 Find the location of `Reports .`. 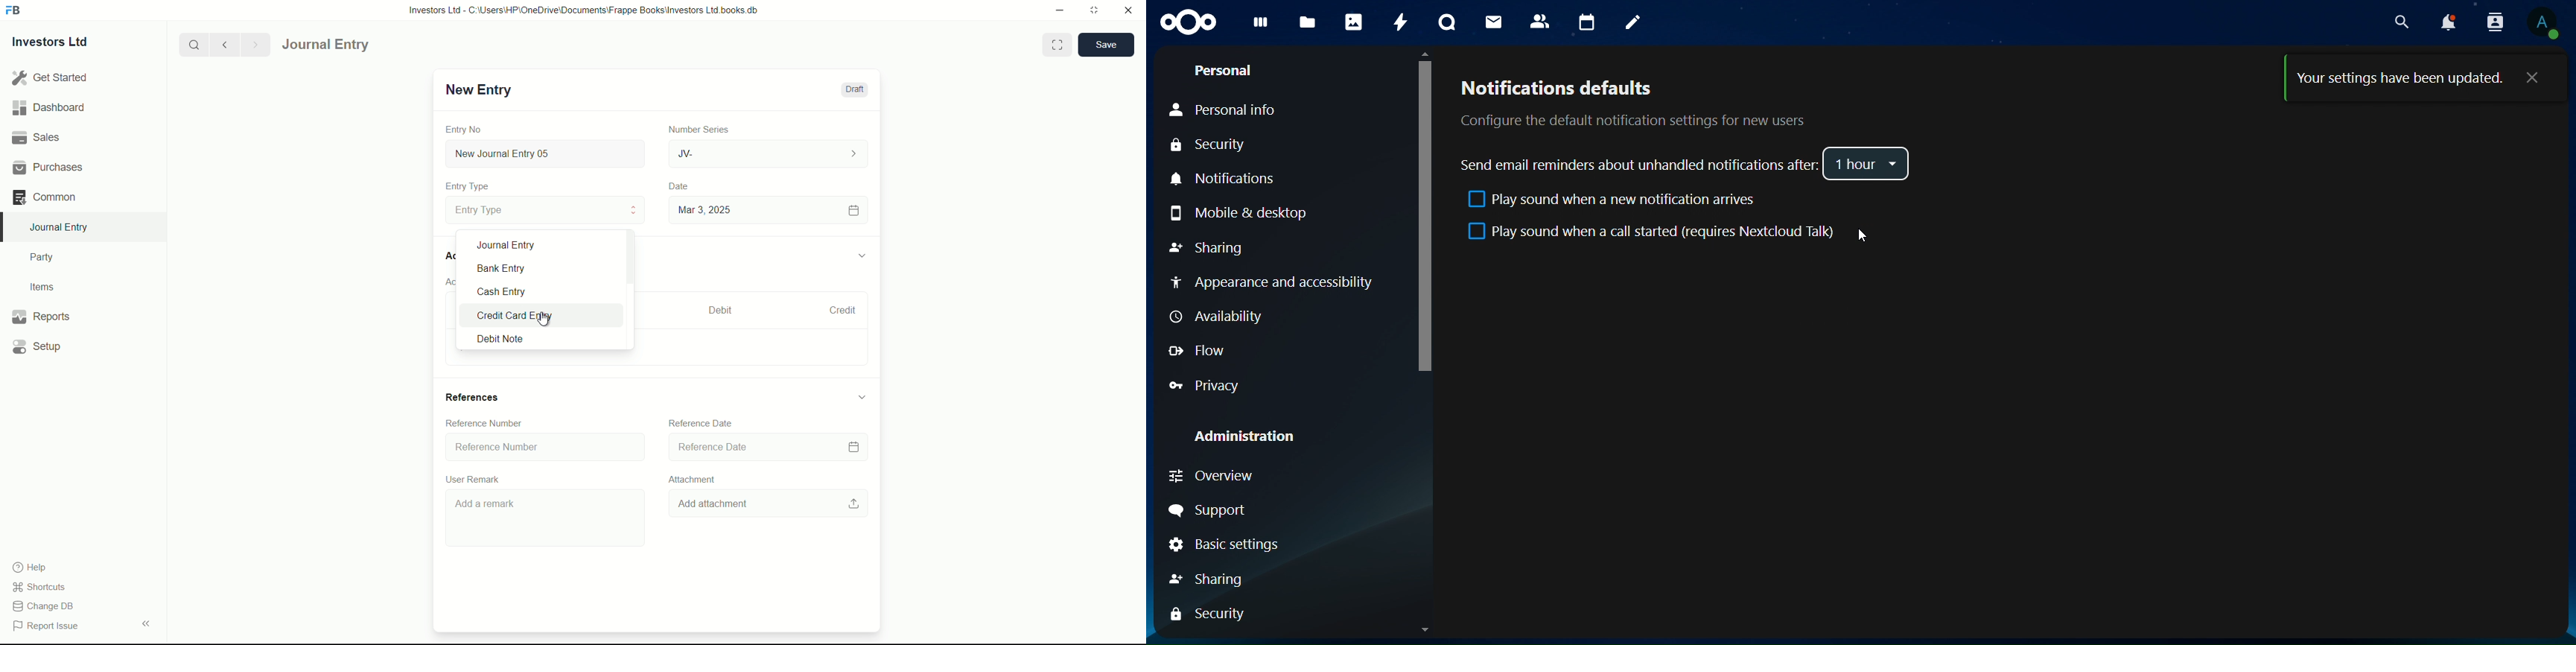

Reports . is located at coordinates (41, 315).